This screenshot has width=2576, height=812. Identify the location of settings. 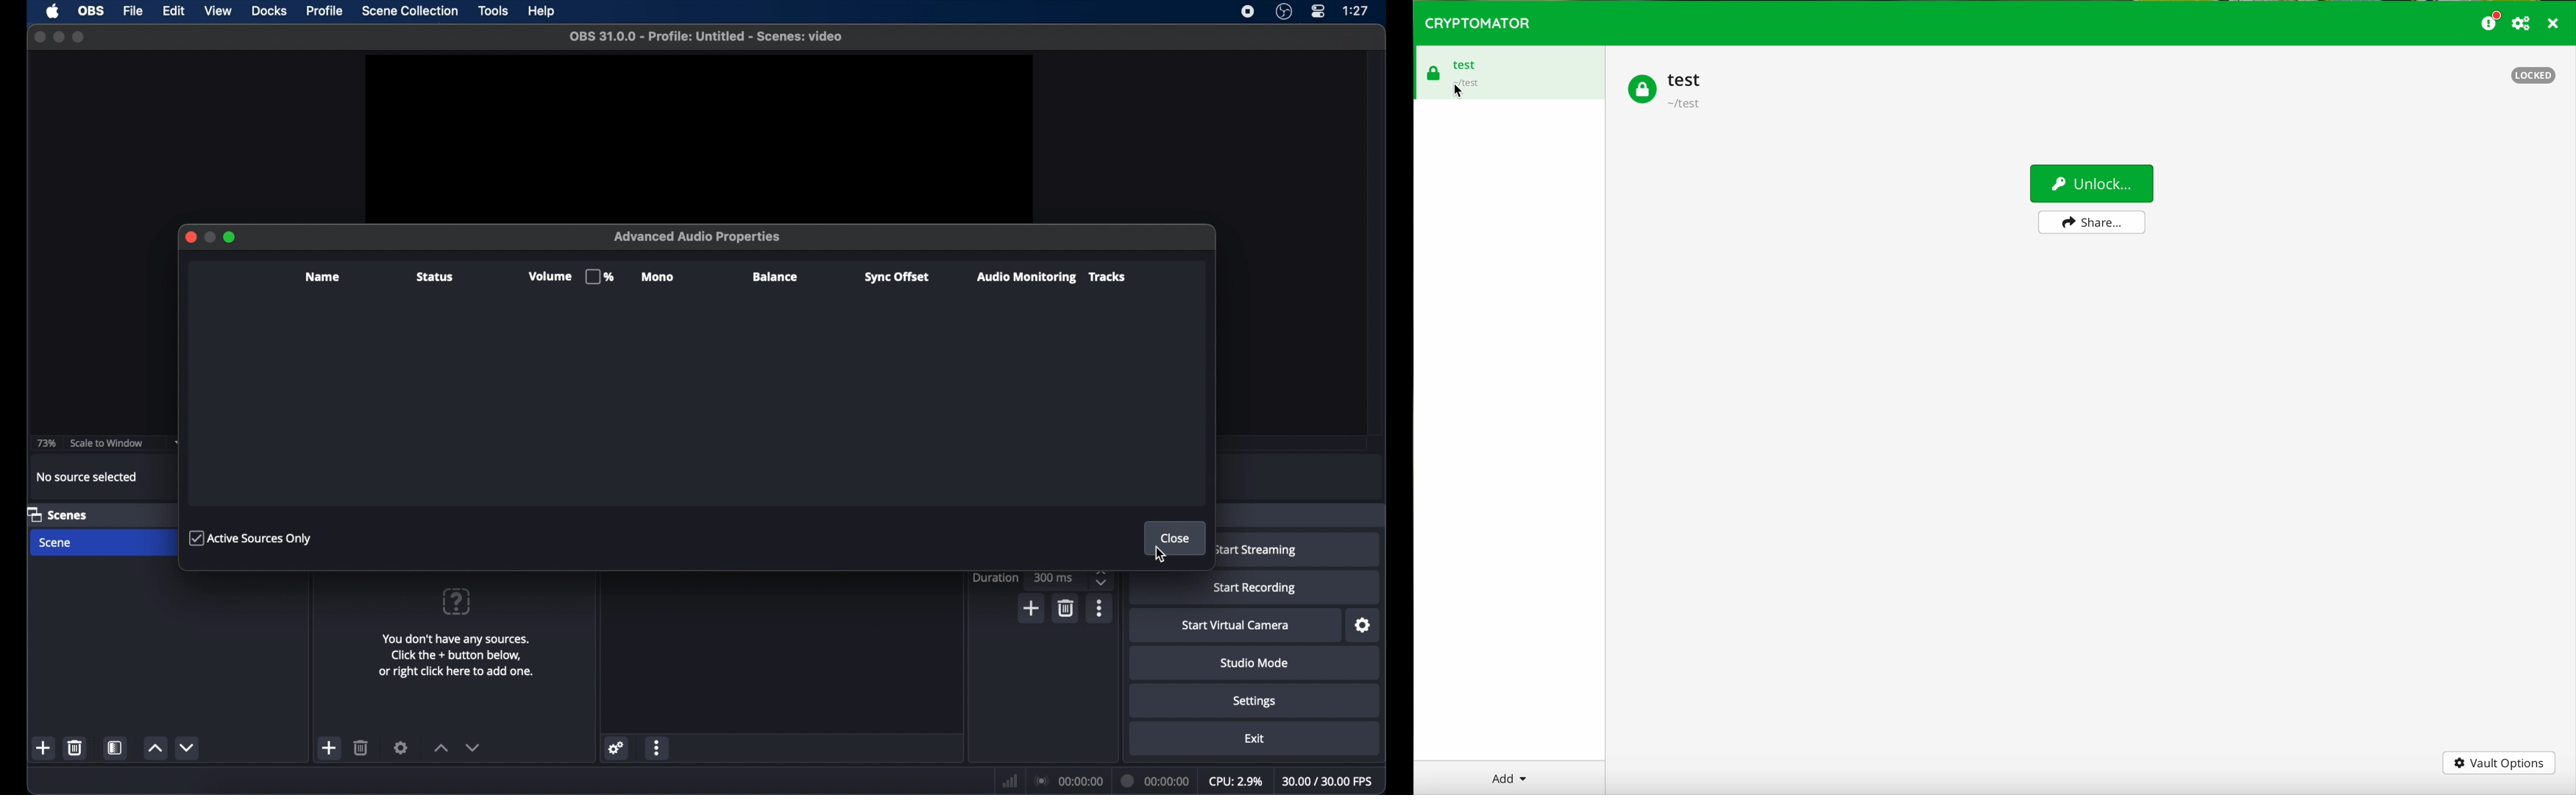
(1363, 626).